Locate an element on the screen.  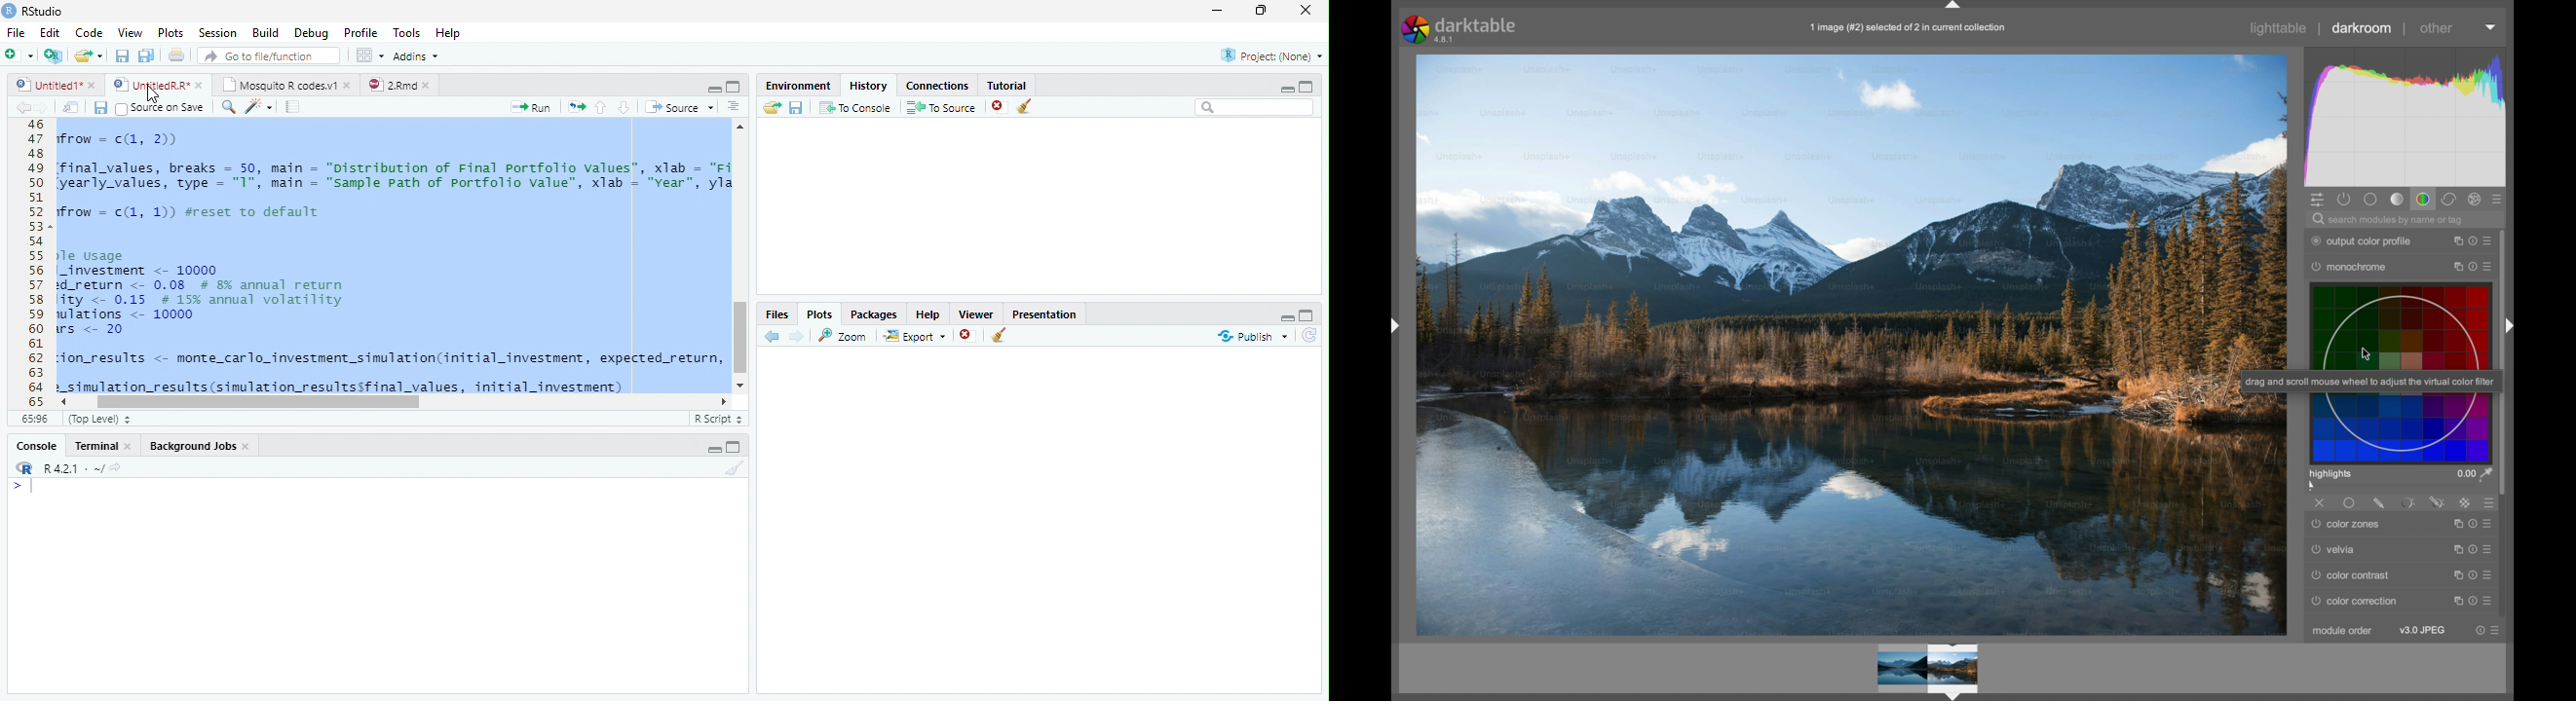
Save is located at coordinates (796, 107).